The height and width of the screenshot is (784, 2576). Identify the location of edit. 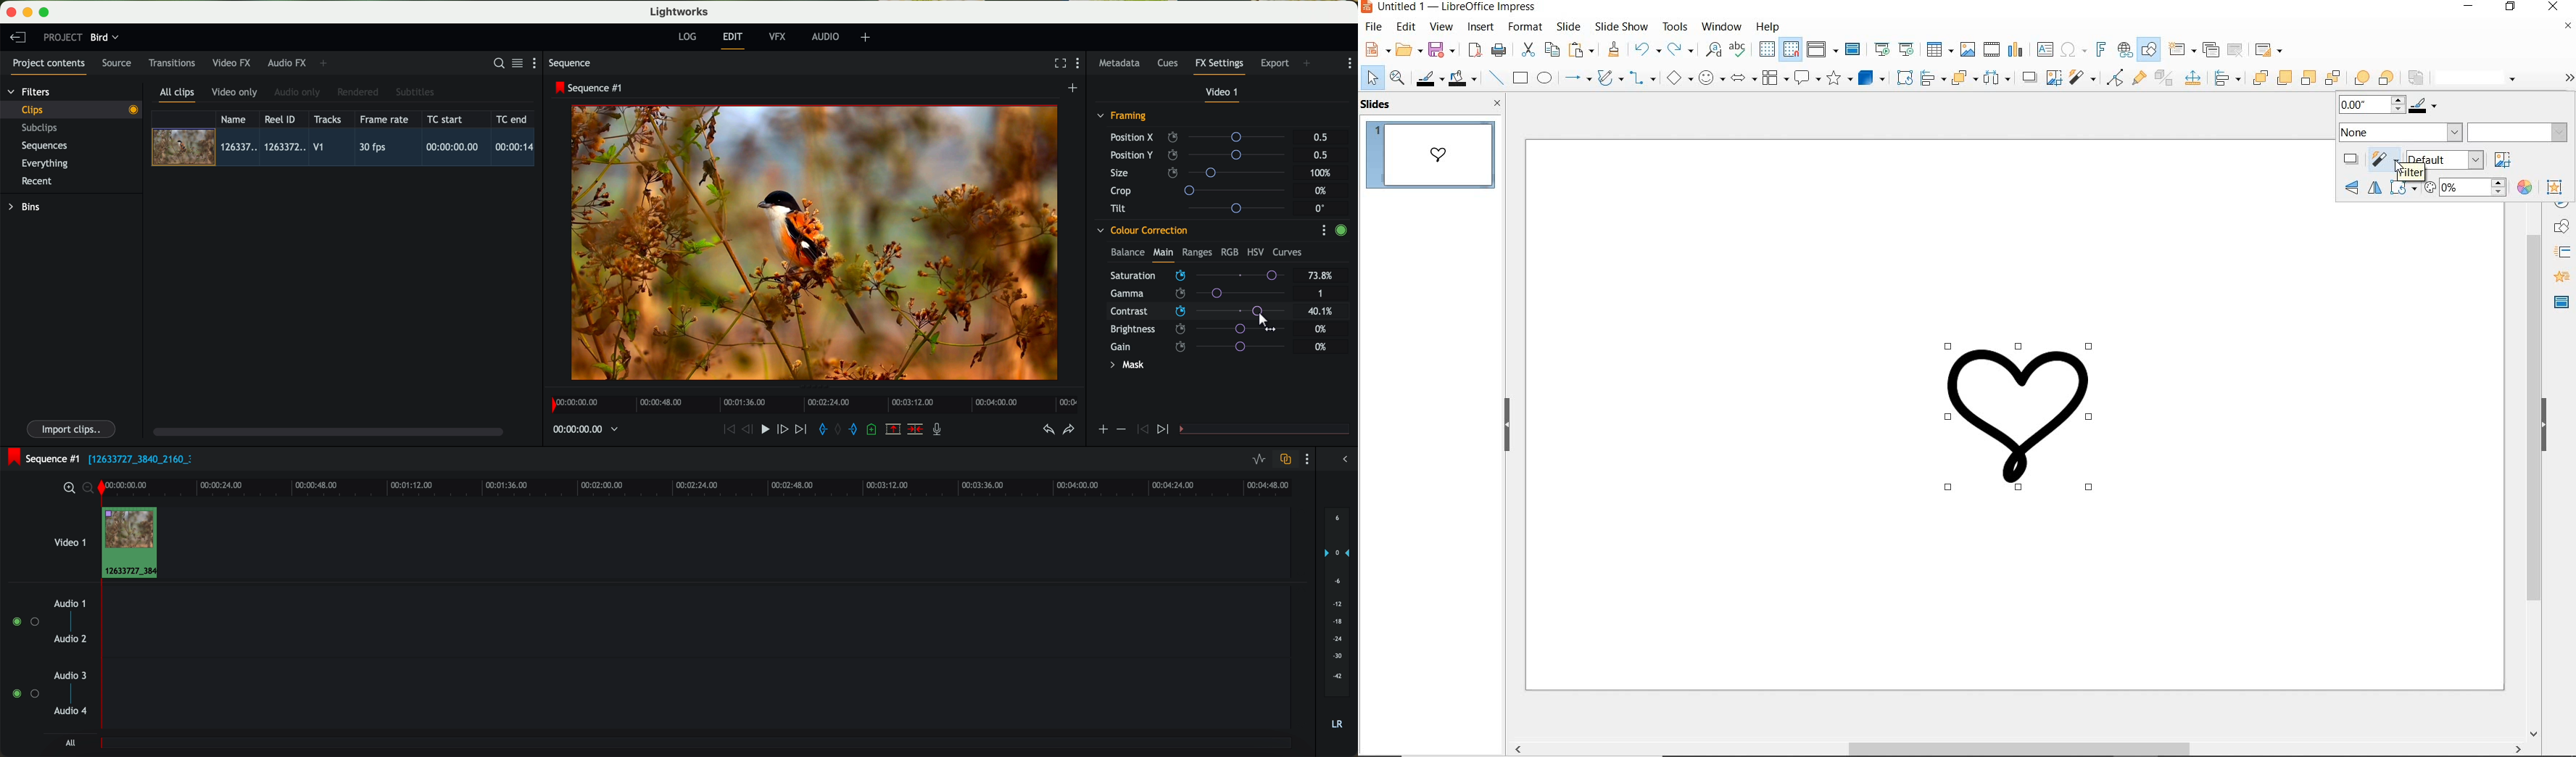
(734, 40).